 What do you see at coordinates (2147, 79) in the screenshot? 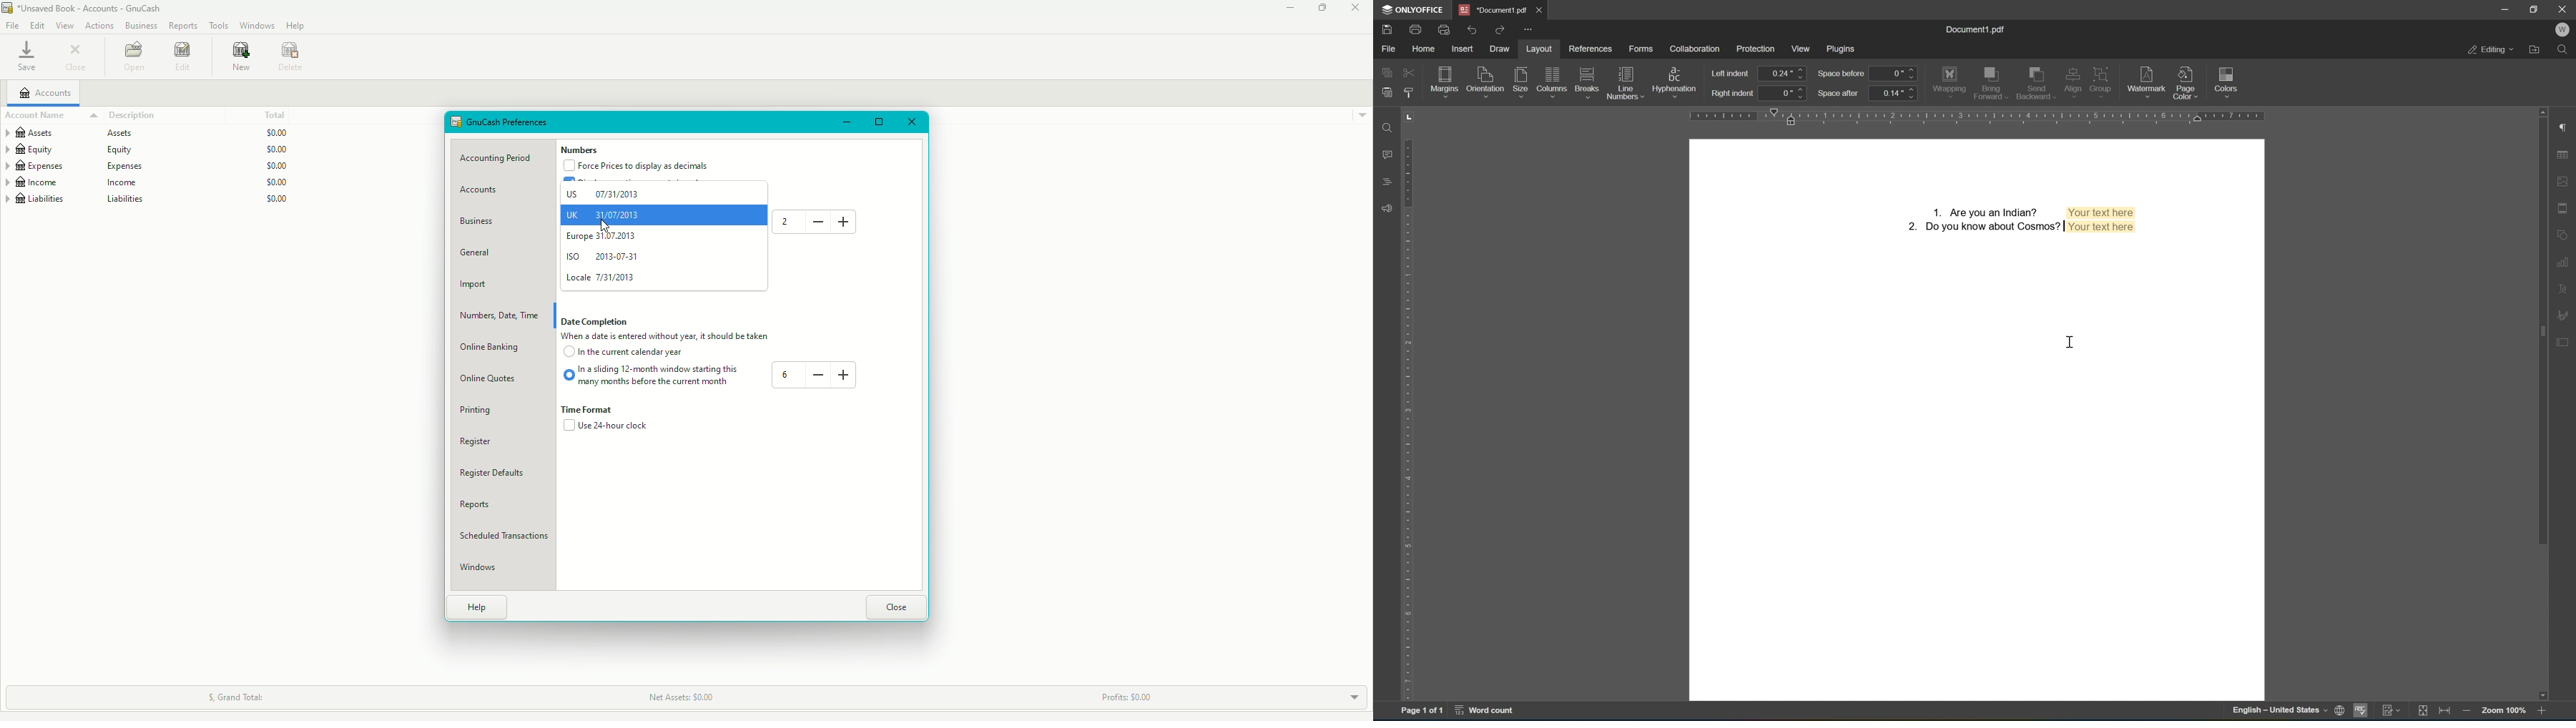
I see `watermark` at bounding box center [2147, 79].